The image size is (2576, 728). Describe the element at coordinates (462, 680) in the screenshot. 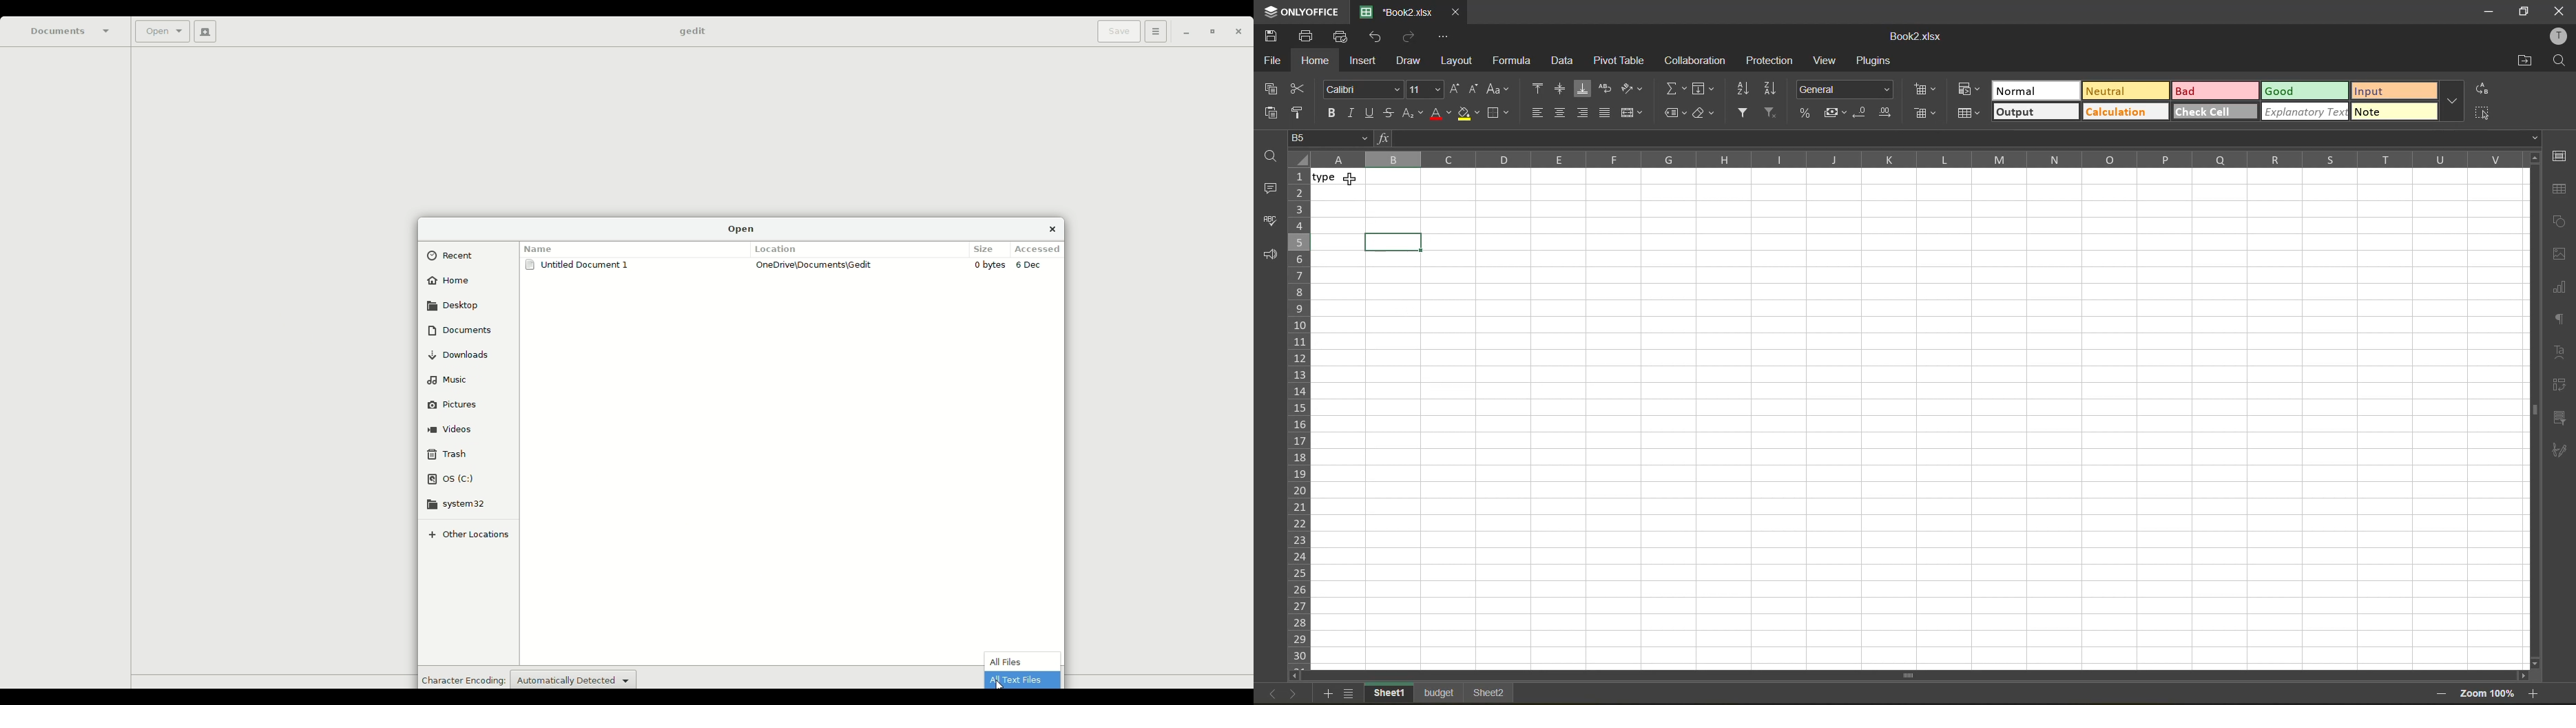

I see `Character encoding` at that location.